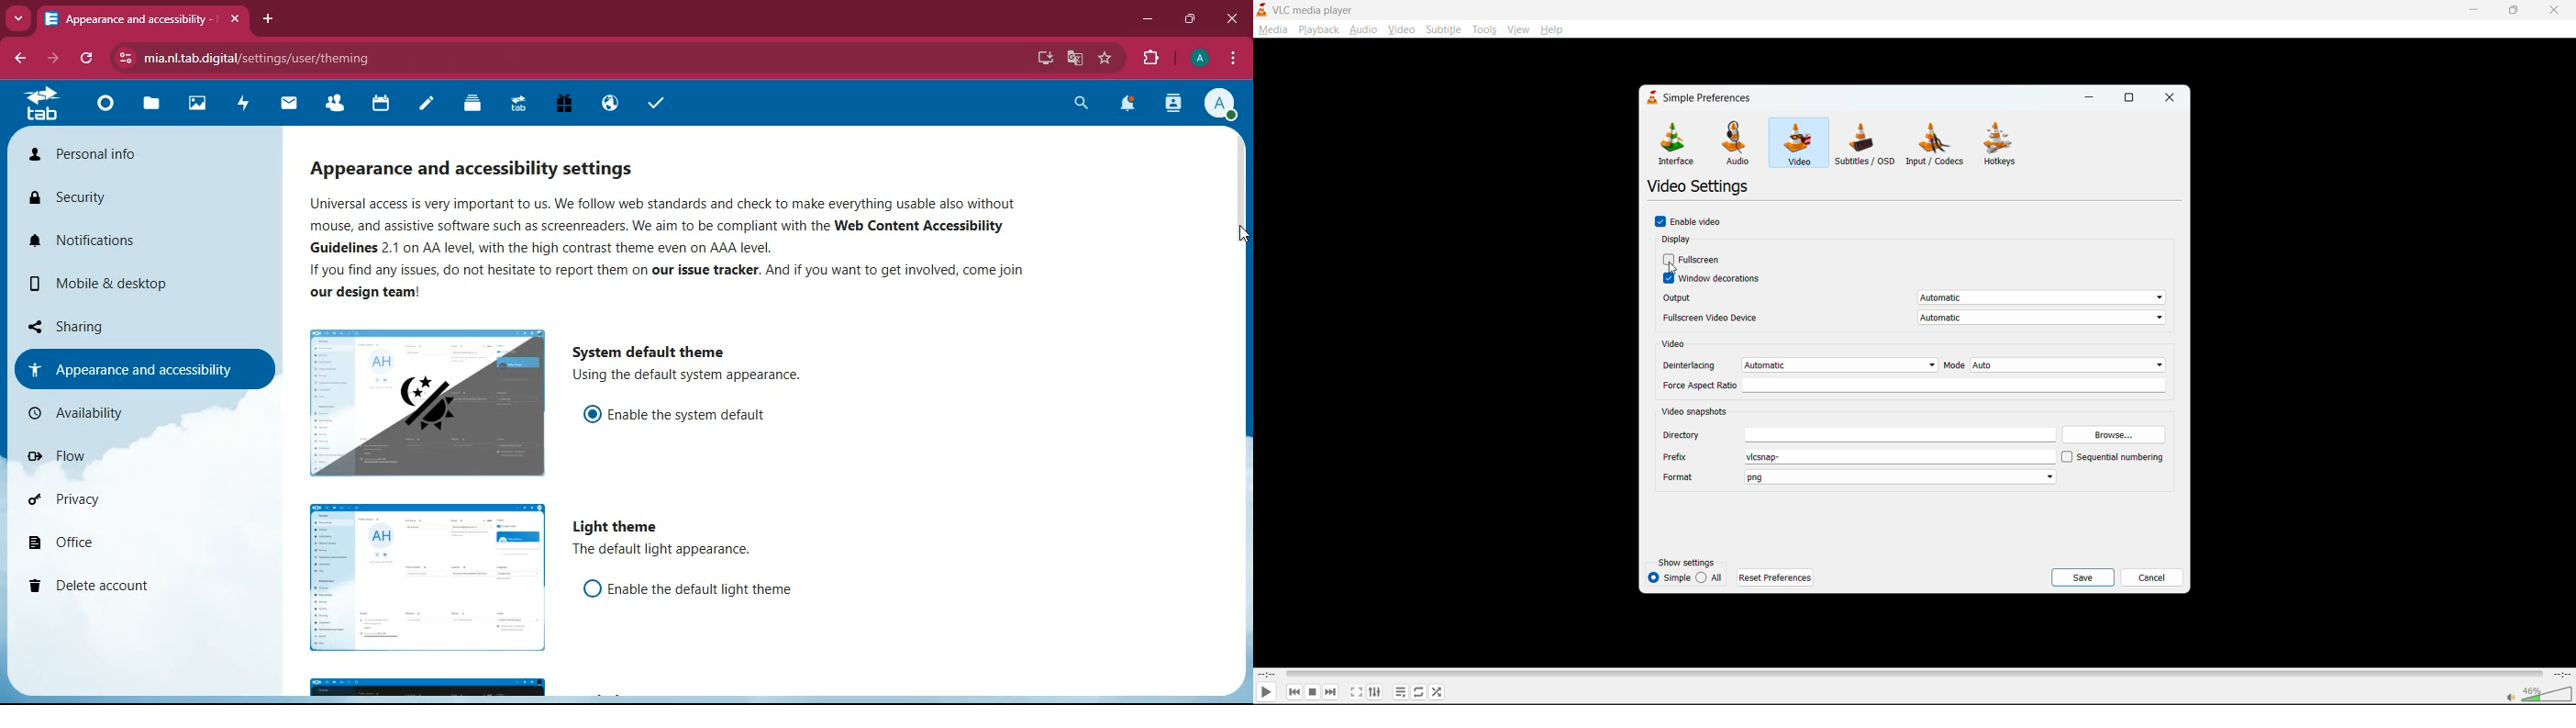 The width and height of the screenshot is (2576, 728). I want to click on notifications, so click(126, 240).